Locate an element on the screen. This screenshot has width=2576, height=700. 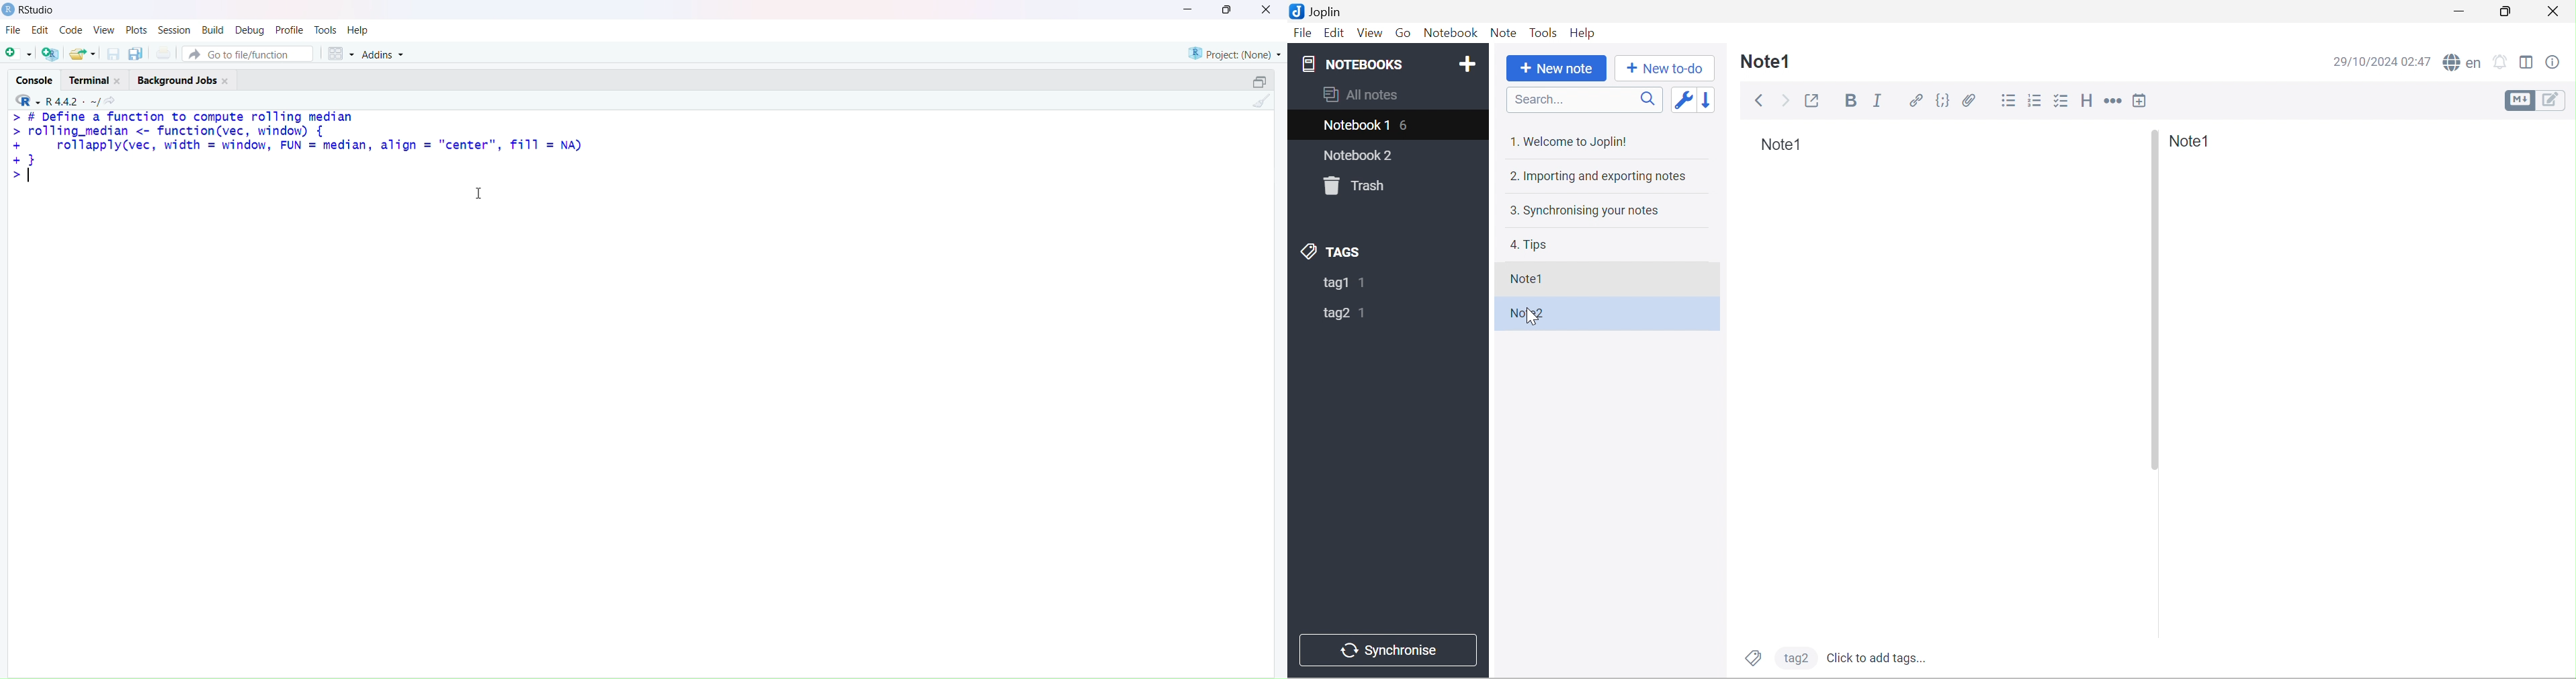
6 is located at coordinates (1408, 125).